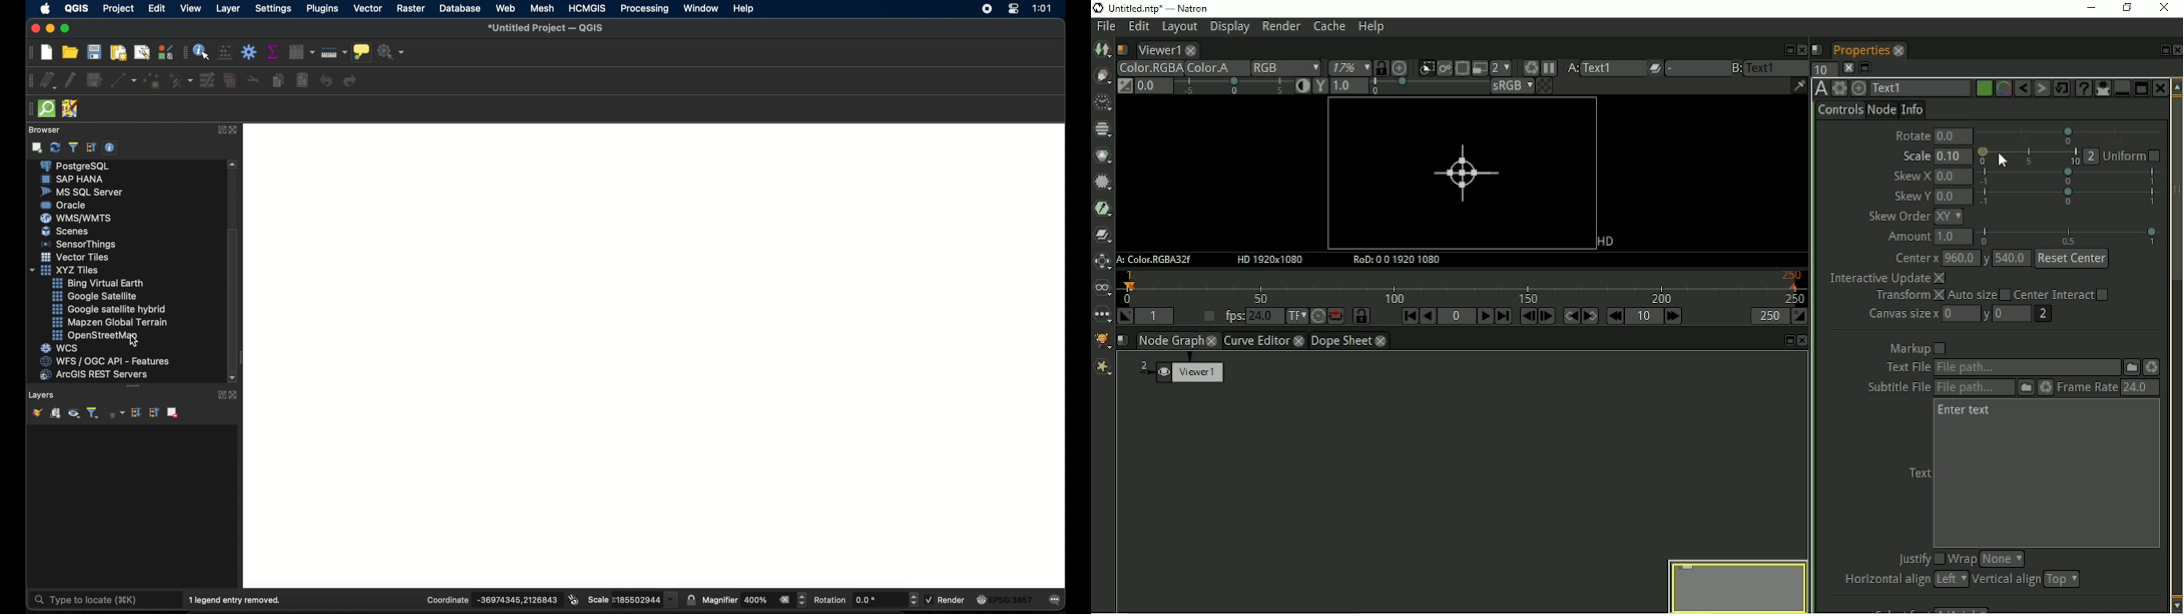  What do you see at coordinates (35, 414) in the screenshot?
I see `open layer styling panel` at bounding box center [35, 414].